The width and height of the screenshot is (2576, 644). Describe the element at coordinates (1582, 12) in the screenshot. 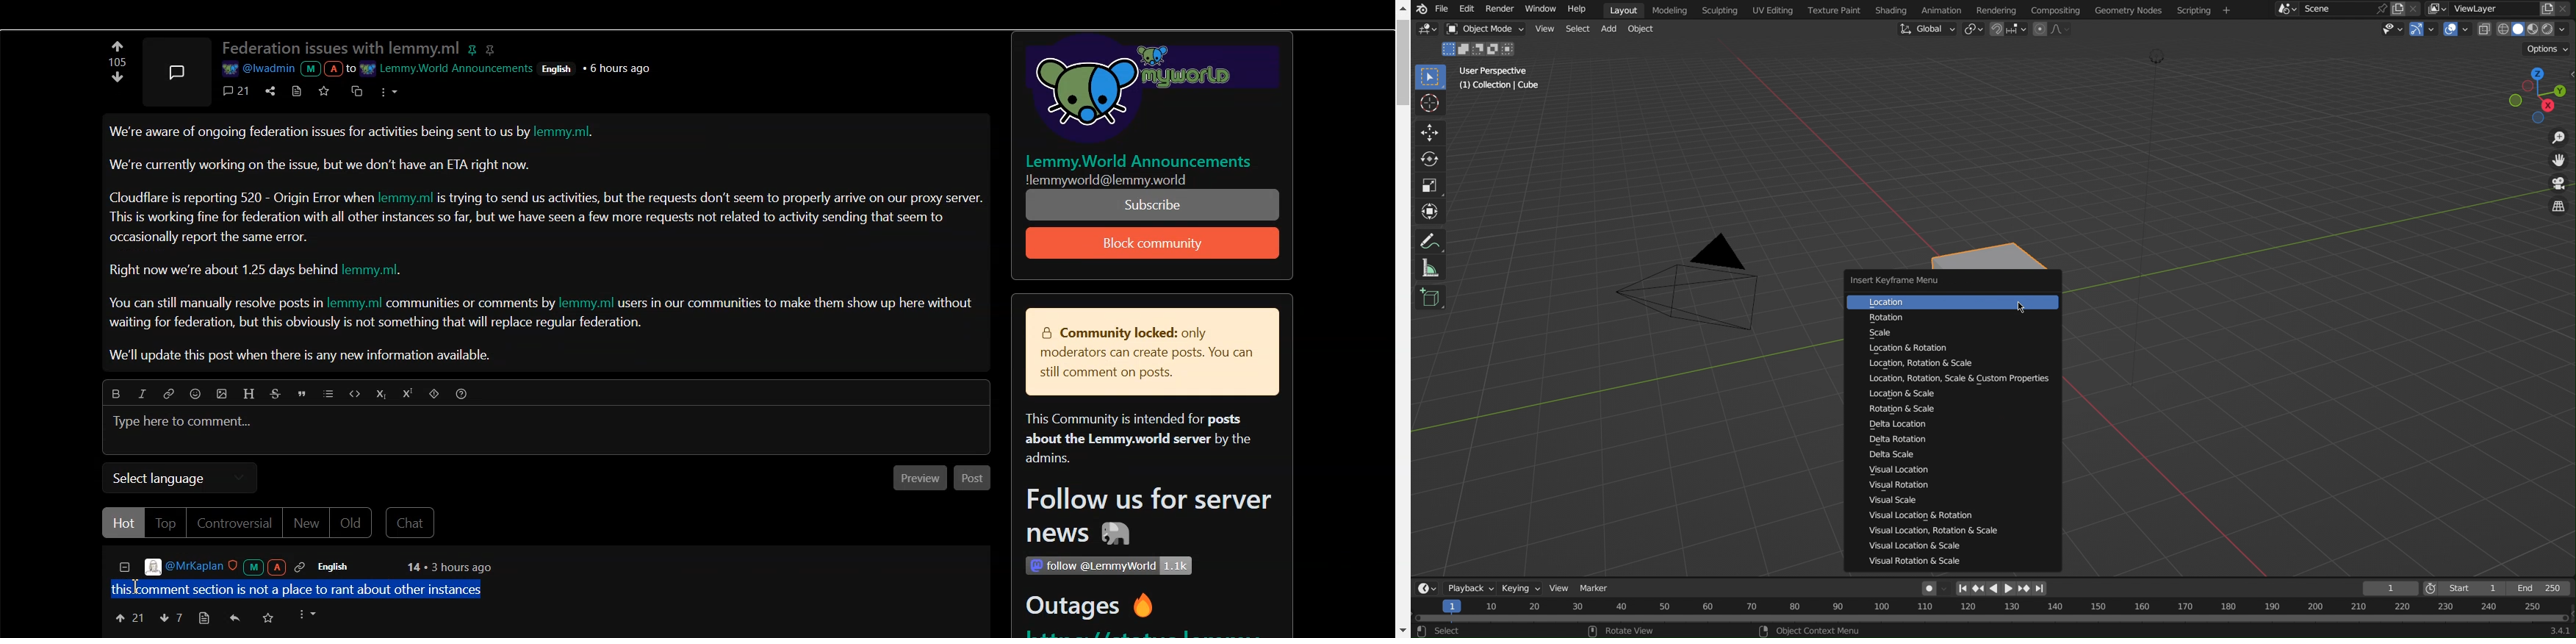

I see `Help` at that location.